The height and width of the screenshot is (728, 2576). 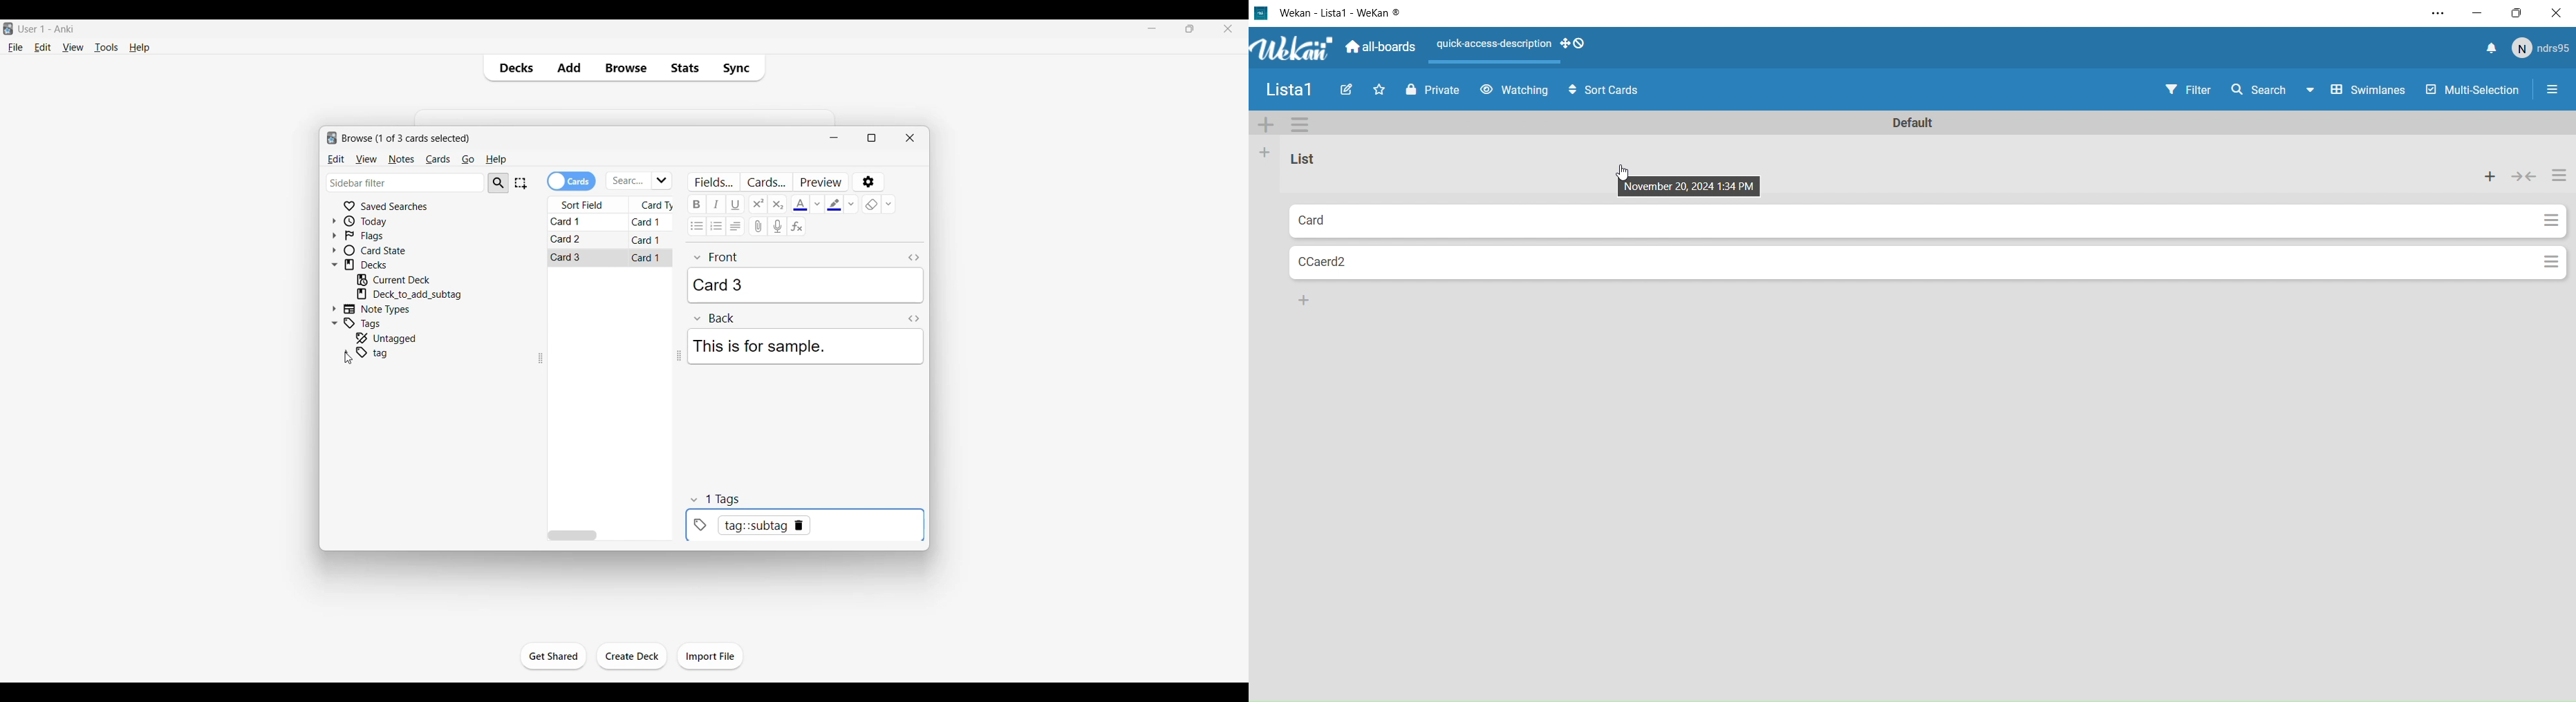 What do you see at coordinates (1363, 264) in the screenshot?
I see `Card2` at bounding box center [1363, 264].